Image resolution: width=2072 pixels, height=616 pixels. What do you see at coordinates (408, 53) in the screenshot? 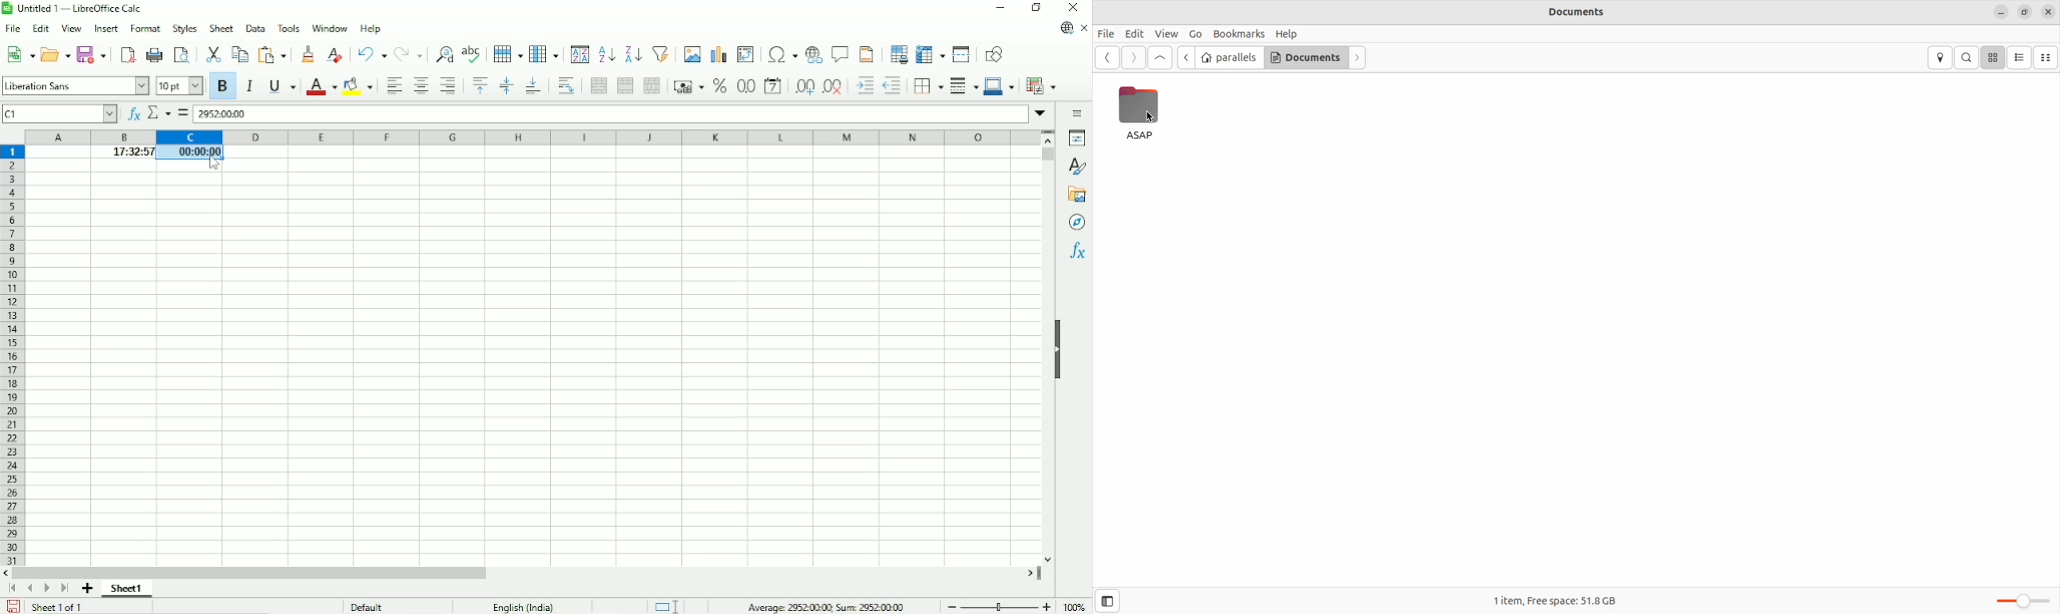
I see `Redo` at bounding box center [408, 53].